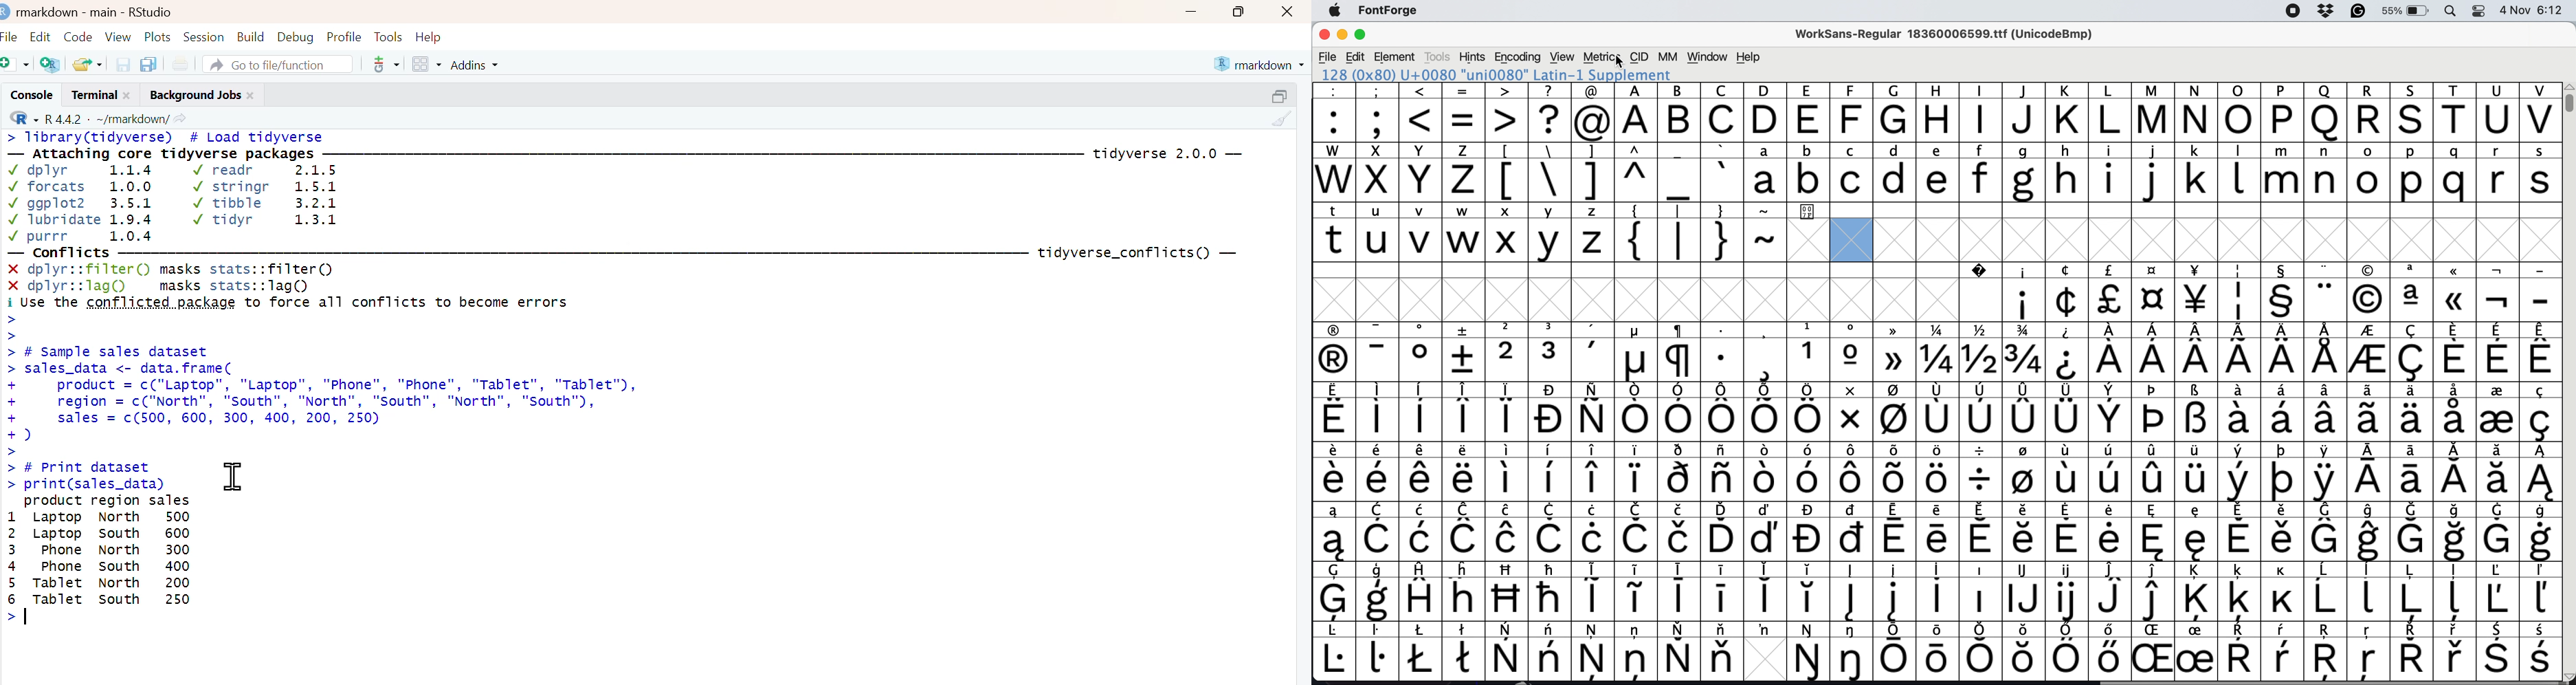  I want to click on new file, so click(16, 63).